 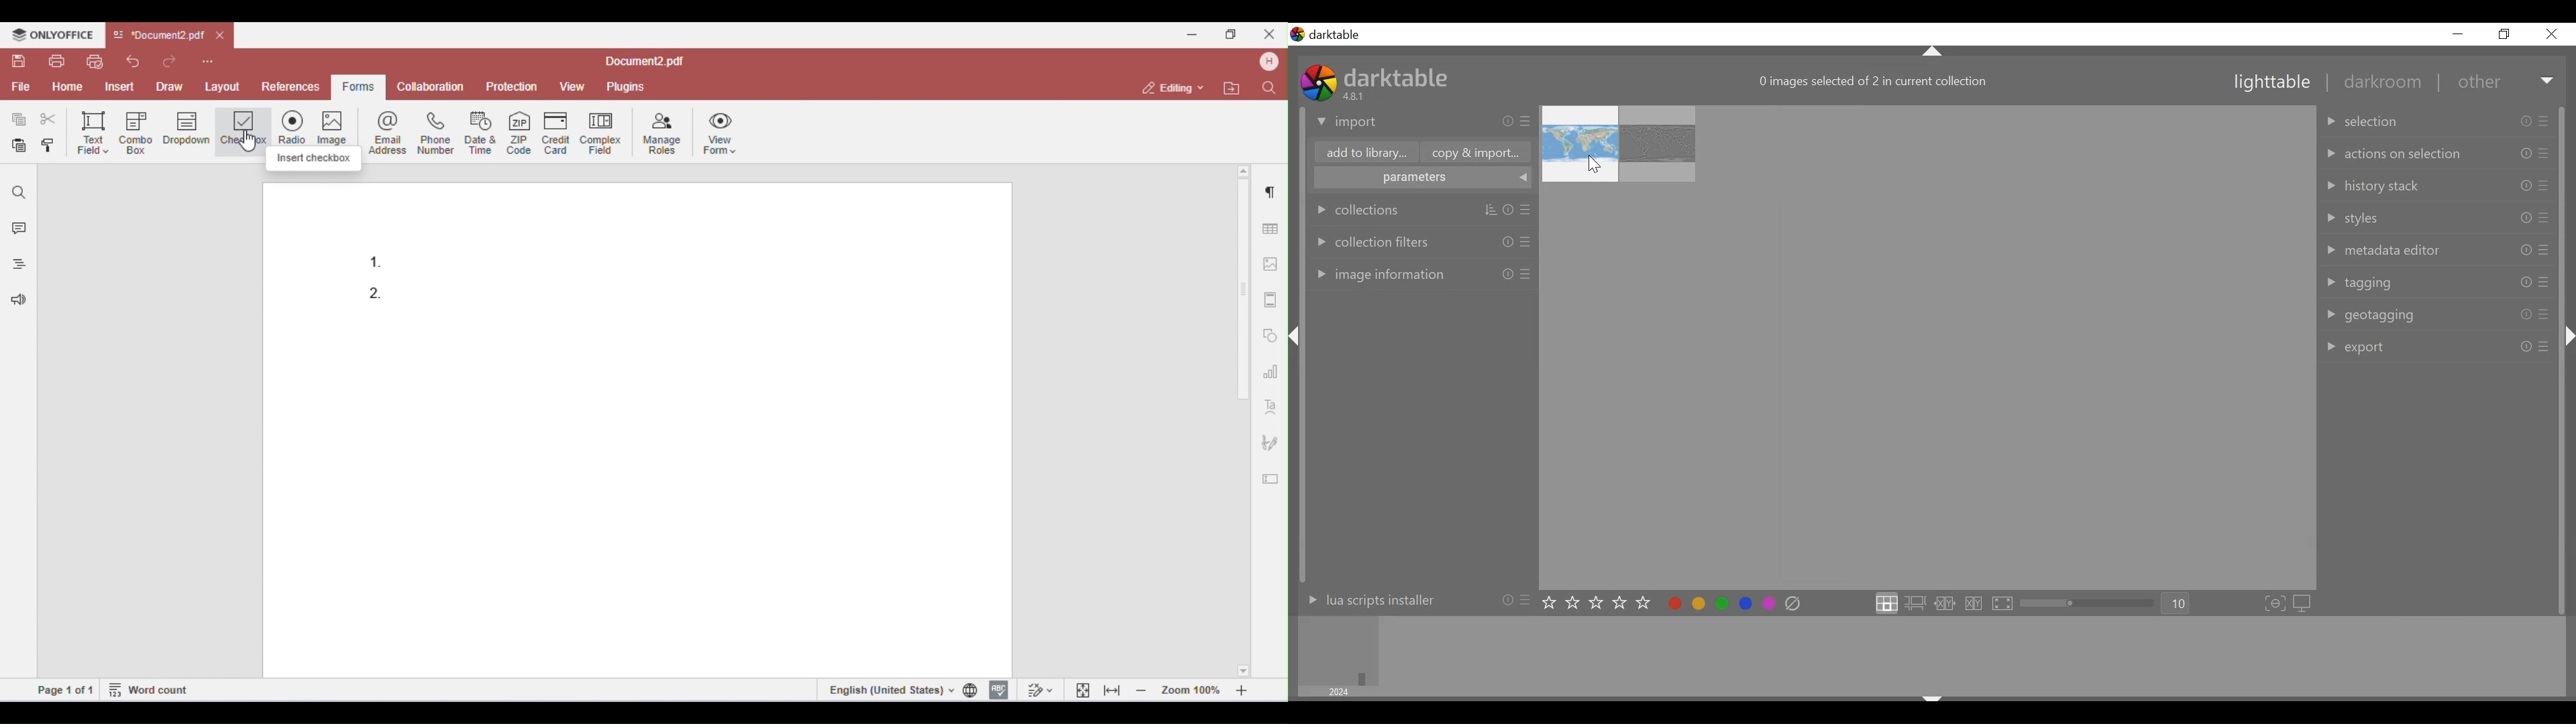 I want to click on other, so click(x=2478, y=82).